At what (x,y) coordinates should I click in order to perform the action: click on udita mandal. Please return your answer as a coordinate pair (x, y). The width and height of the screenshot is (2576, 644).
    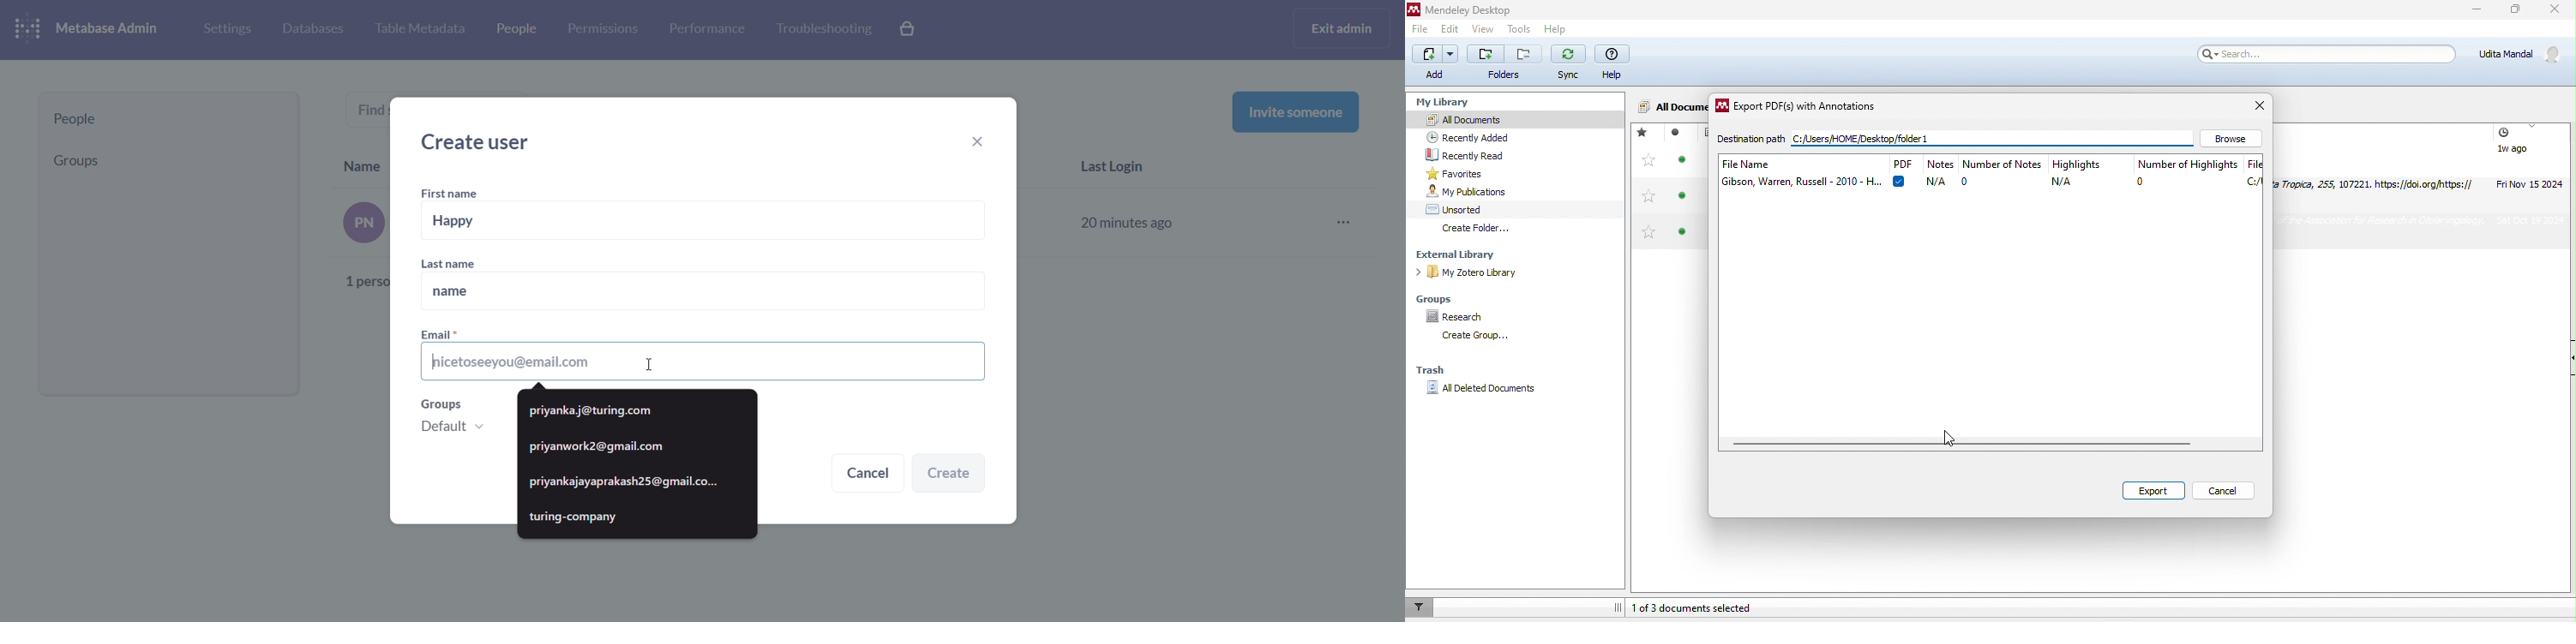
    Looking at the image, I should click on (2524, 55).